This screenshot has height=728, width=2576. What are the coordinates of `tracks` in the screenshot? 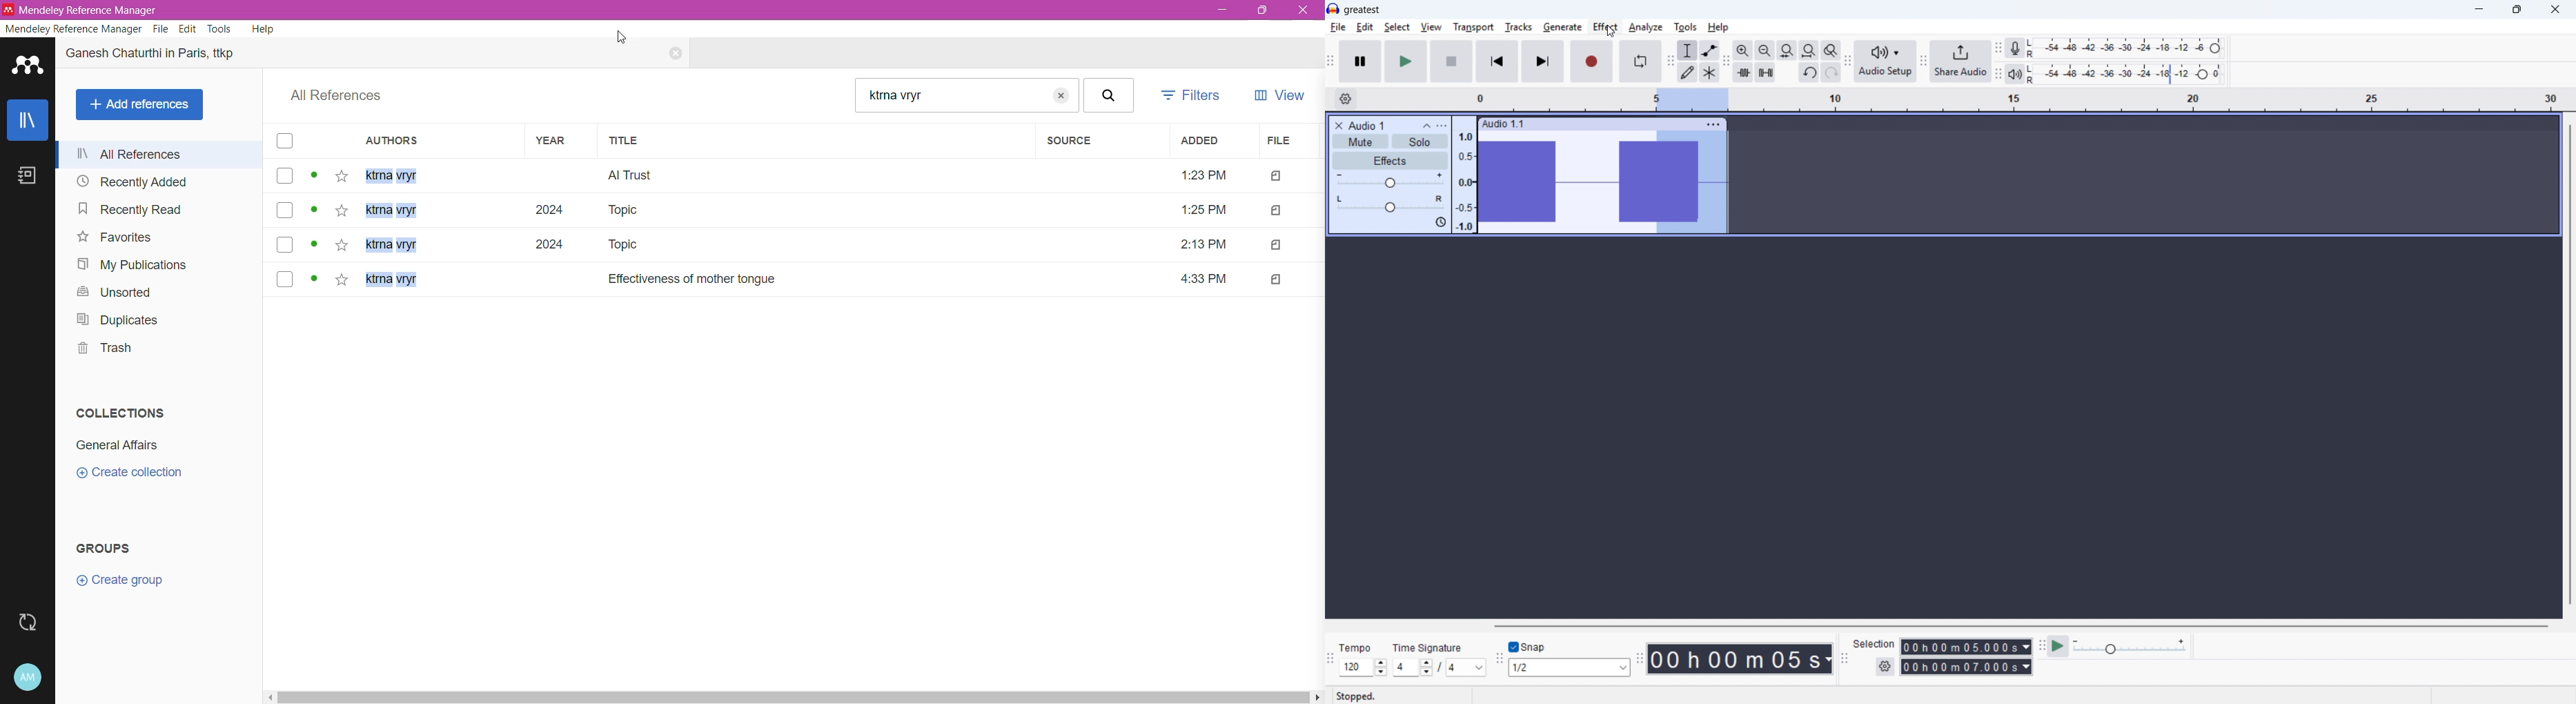 It's located at (1519, 27).